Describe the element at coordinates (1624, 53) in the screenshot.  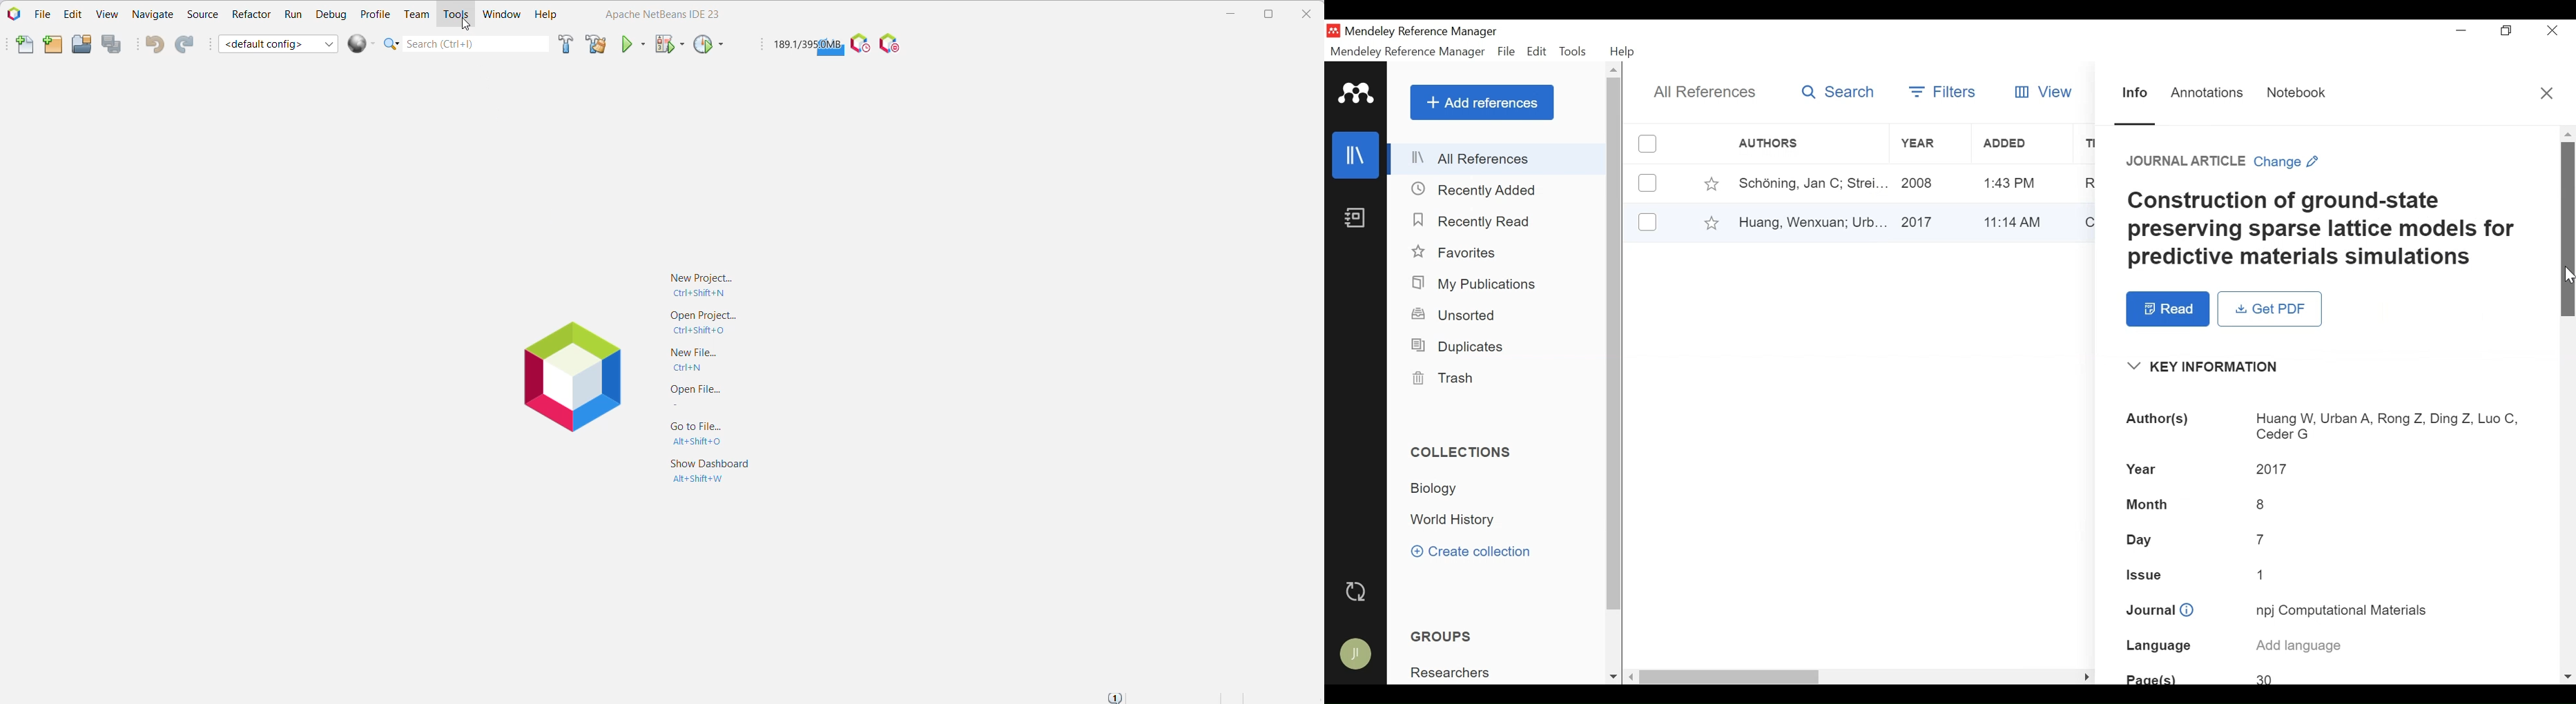
I see `Help` at that location.